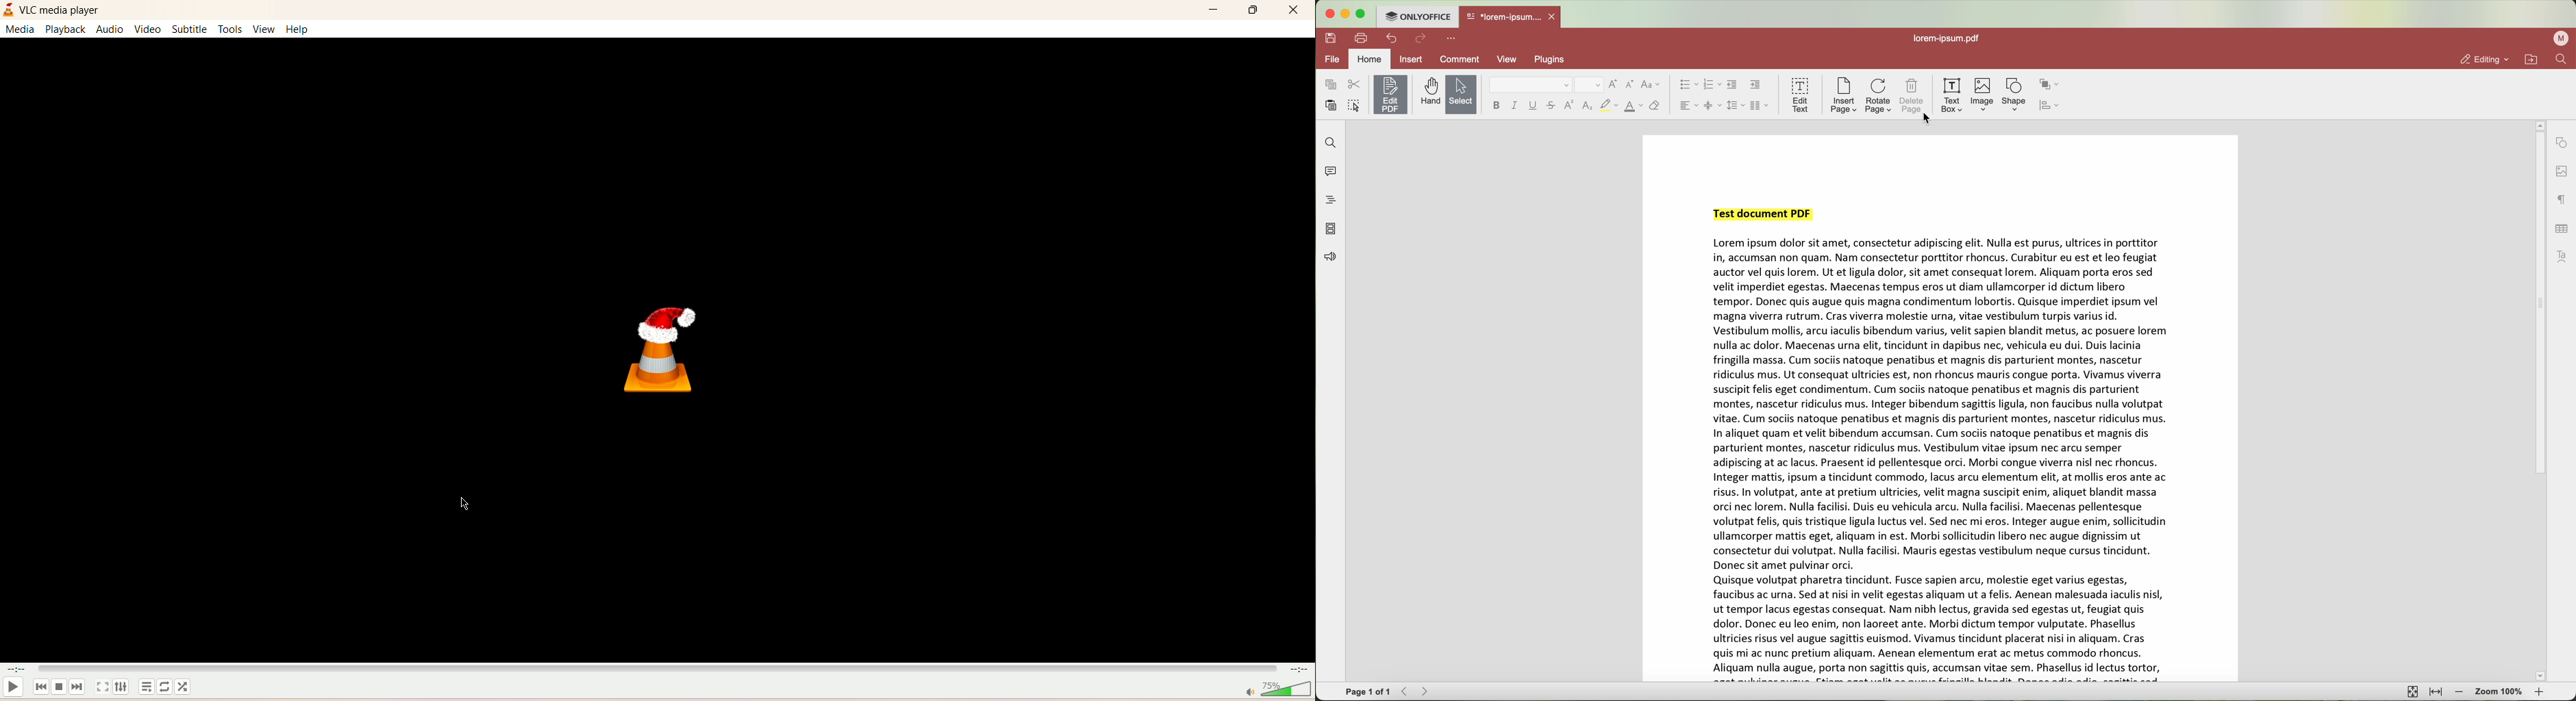  Describe the element at coordinates (65, 29) in the screenshot. I see `playback` at that location.